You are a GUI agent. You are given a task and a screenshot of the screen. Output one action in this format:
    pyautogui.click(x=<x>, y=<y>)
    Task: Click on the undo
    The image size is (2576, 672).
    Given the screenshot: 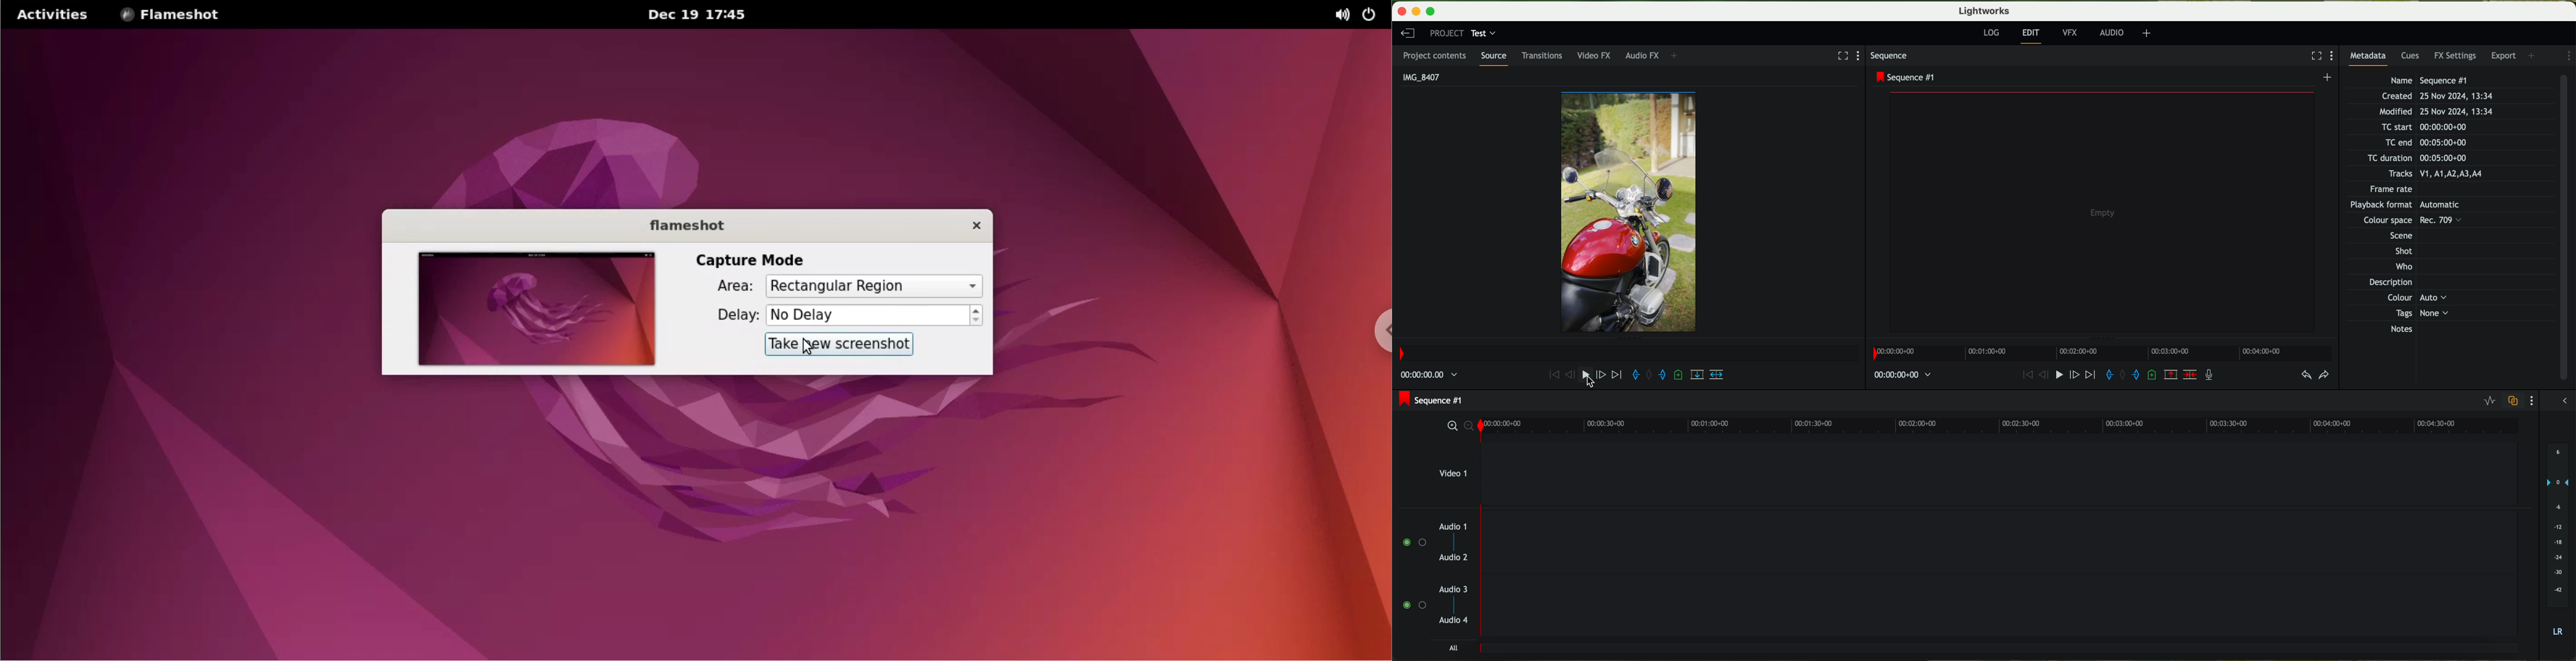 What is the action you would take?
    pyautogui.click(x=2305, y=375)
    